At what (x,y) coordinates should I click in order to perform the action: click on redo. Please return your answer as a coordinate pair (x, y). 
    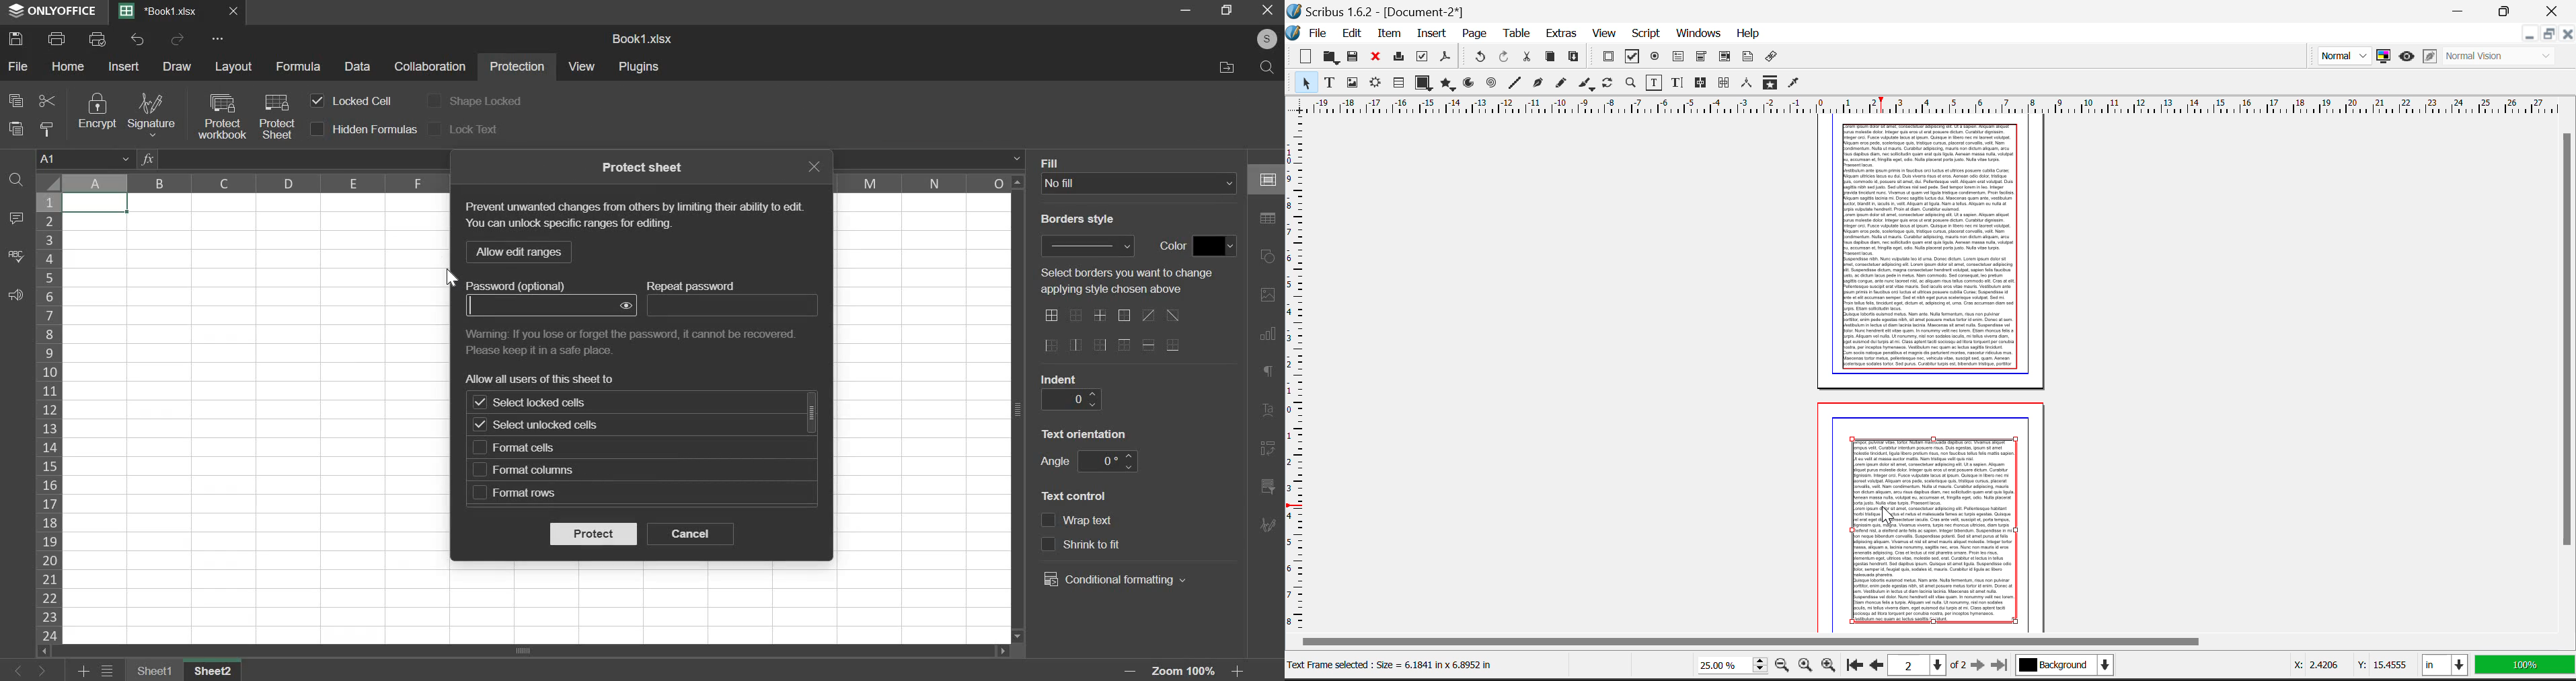
    Looking at the image, I should click on (178, 40).